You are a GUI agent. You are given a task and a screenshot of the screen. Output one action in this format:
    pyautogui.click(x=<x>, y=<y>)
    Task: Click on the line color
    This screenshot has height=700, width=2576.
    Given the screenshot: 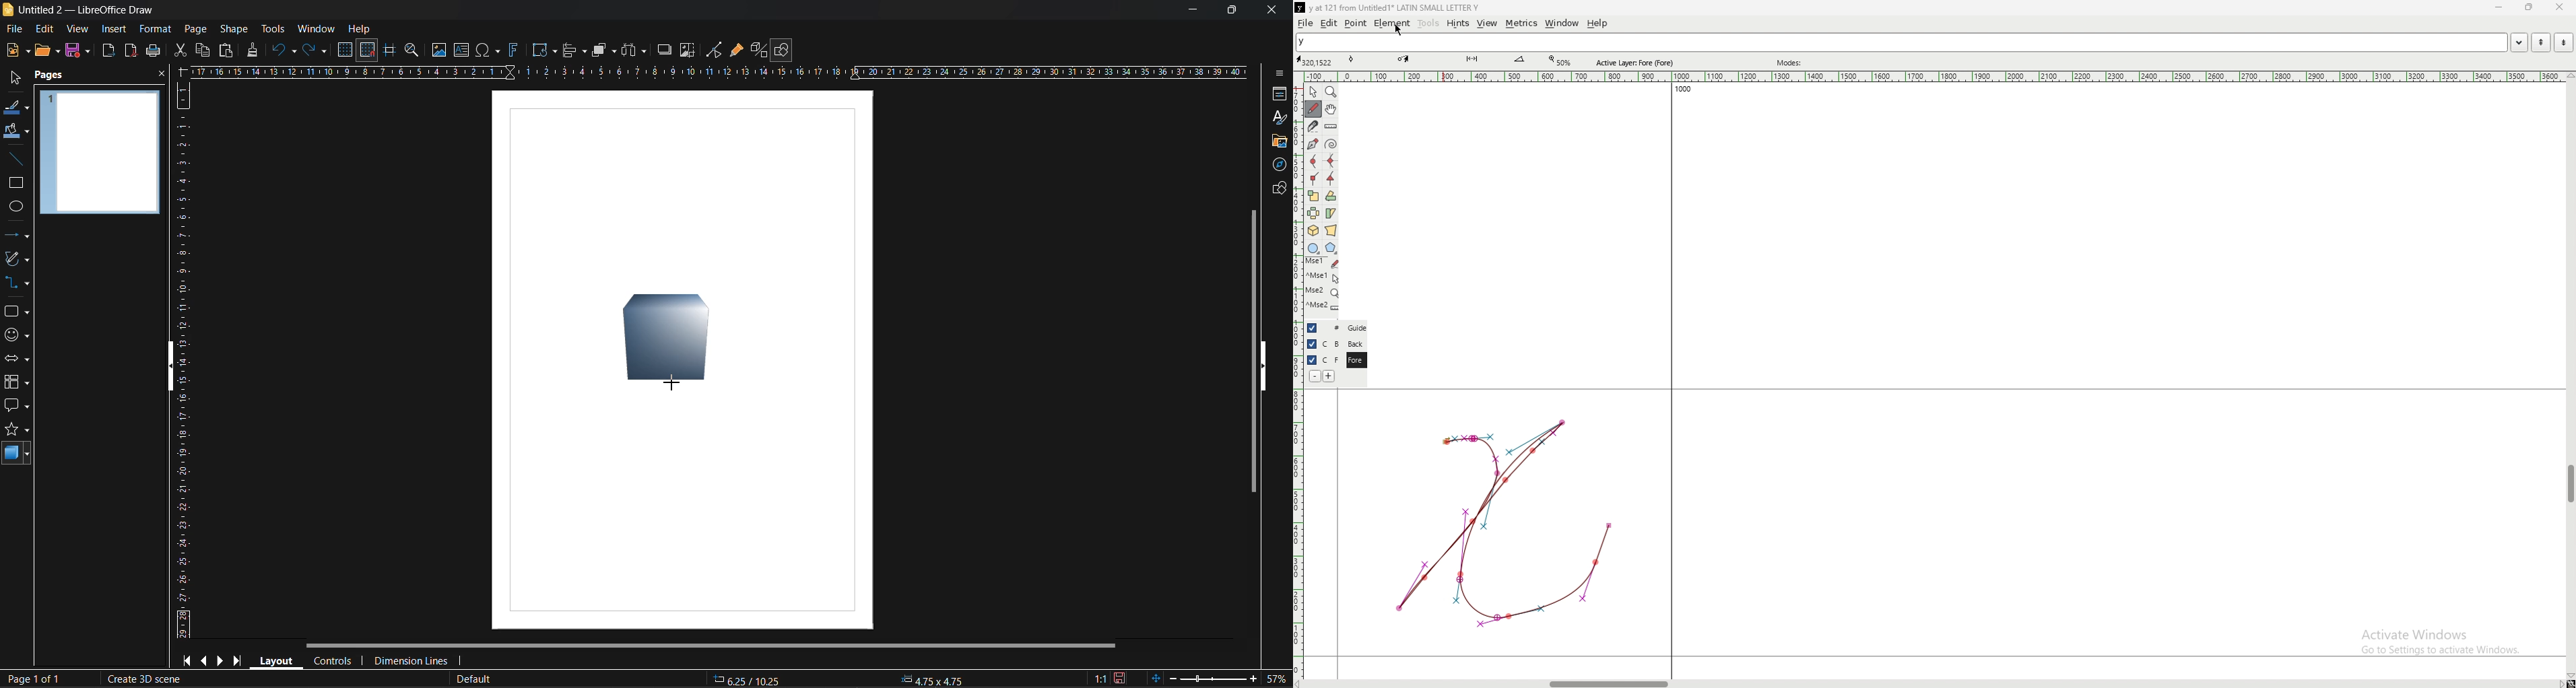 What is the action you would take?
    pyautogui.click(x=15, y=108)
    